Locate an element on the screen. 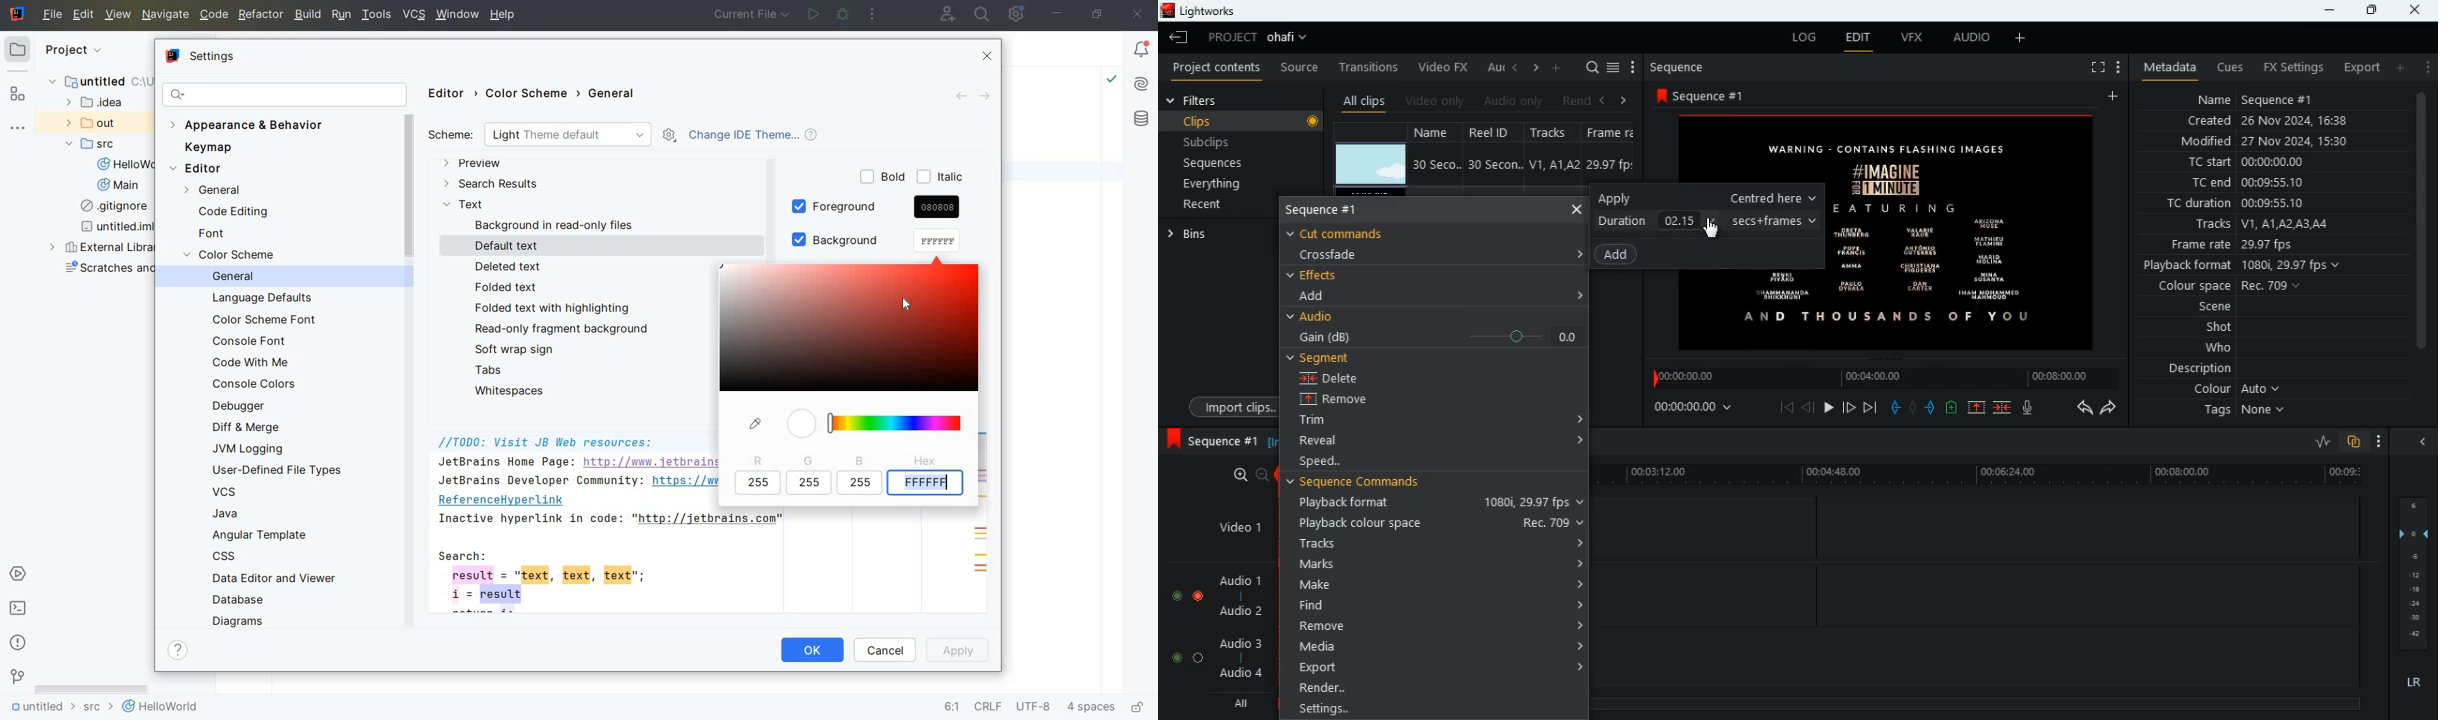 The image size is (2464, 728). mic is located at coordinates (2029, 407).